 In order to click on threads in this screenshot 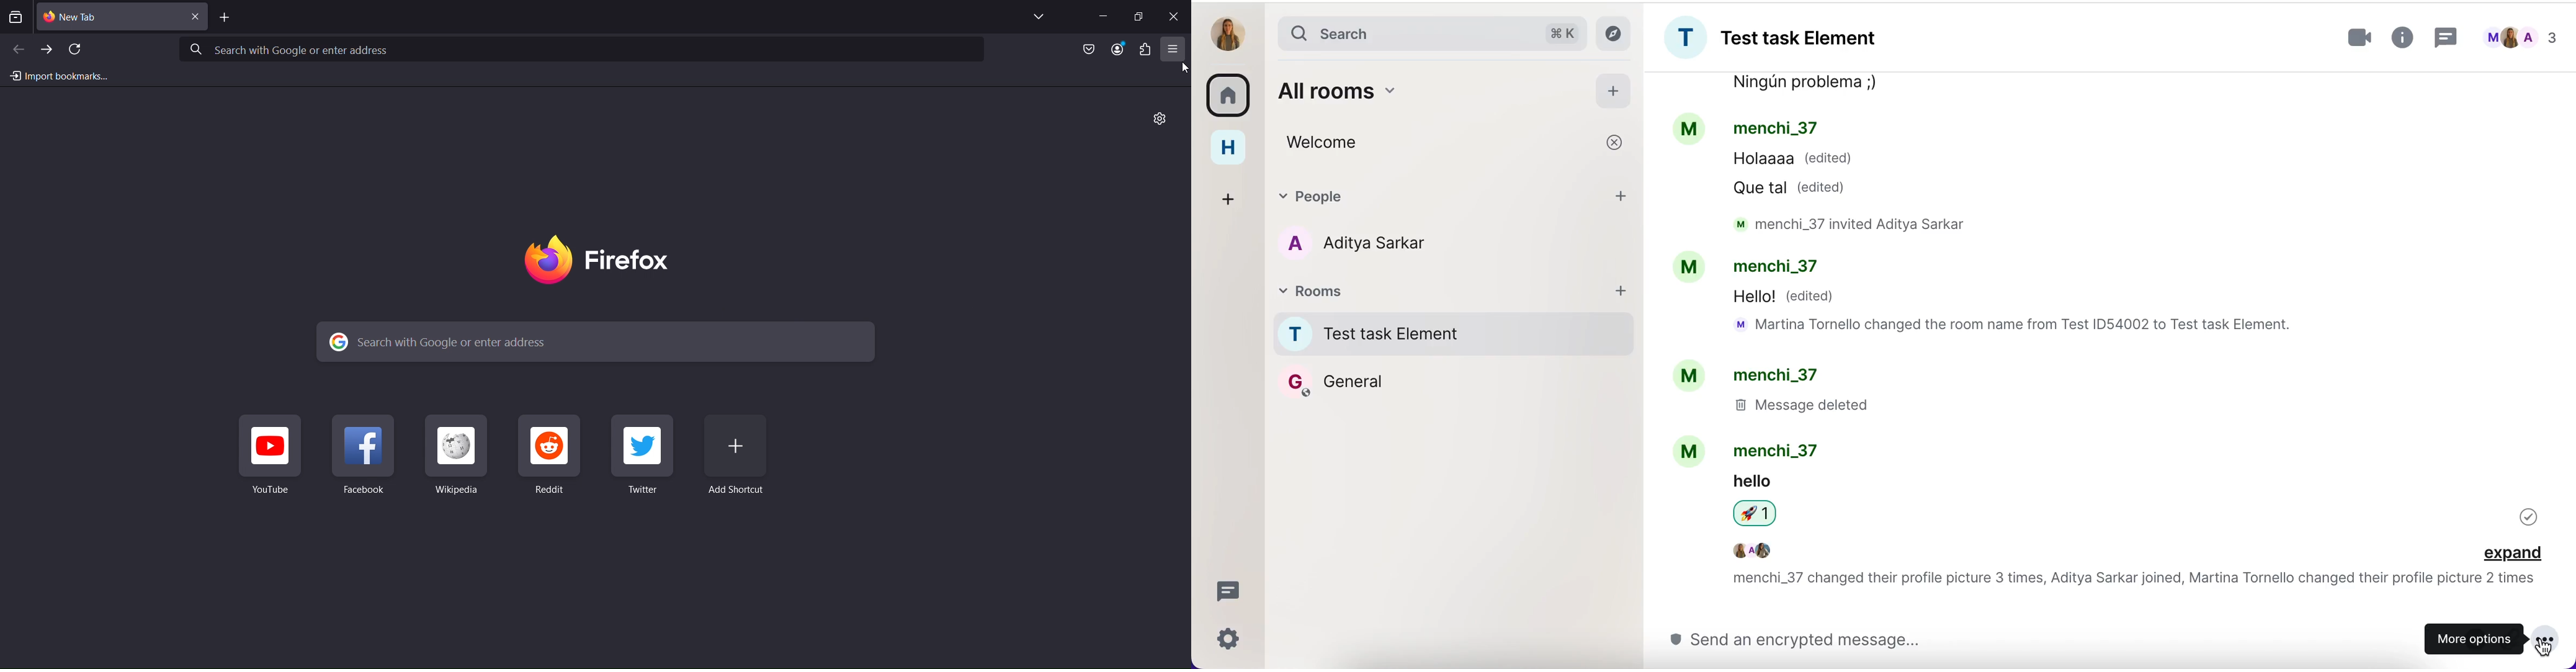, I will do `click(1229, 589)`.